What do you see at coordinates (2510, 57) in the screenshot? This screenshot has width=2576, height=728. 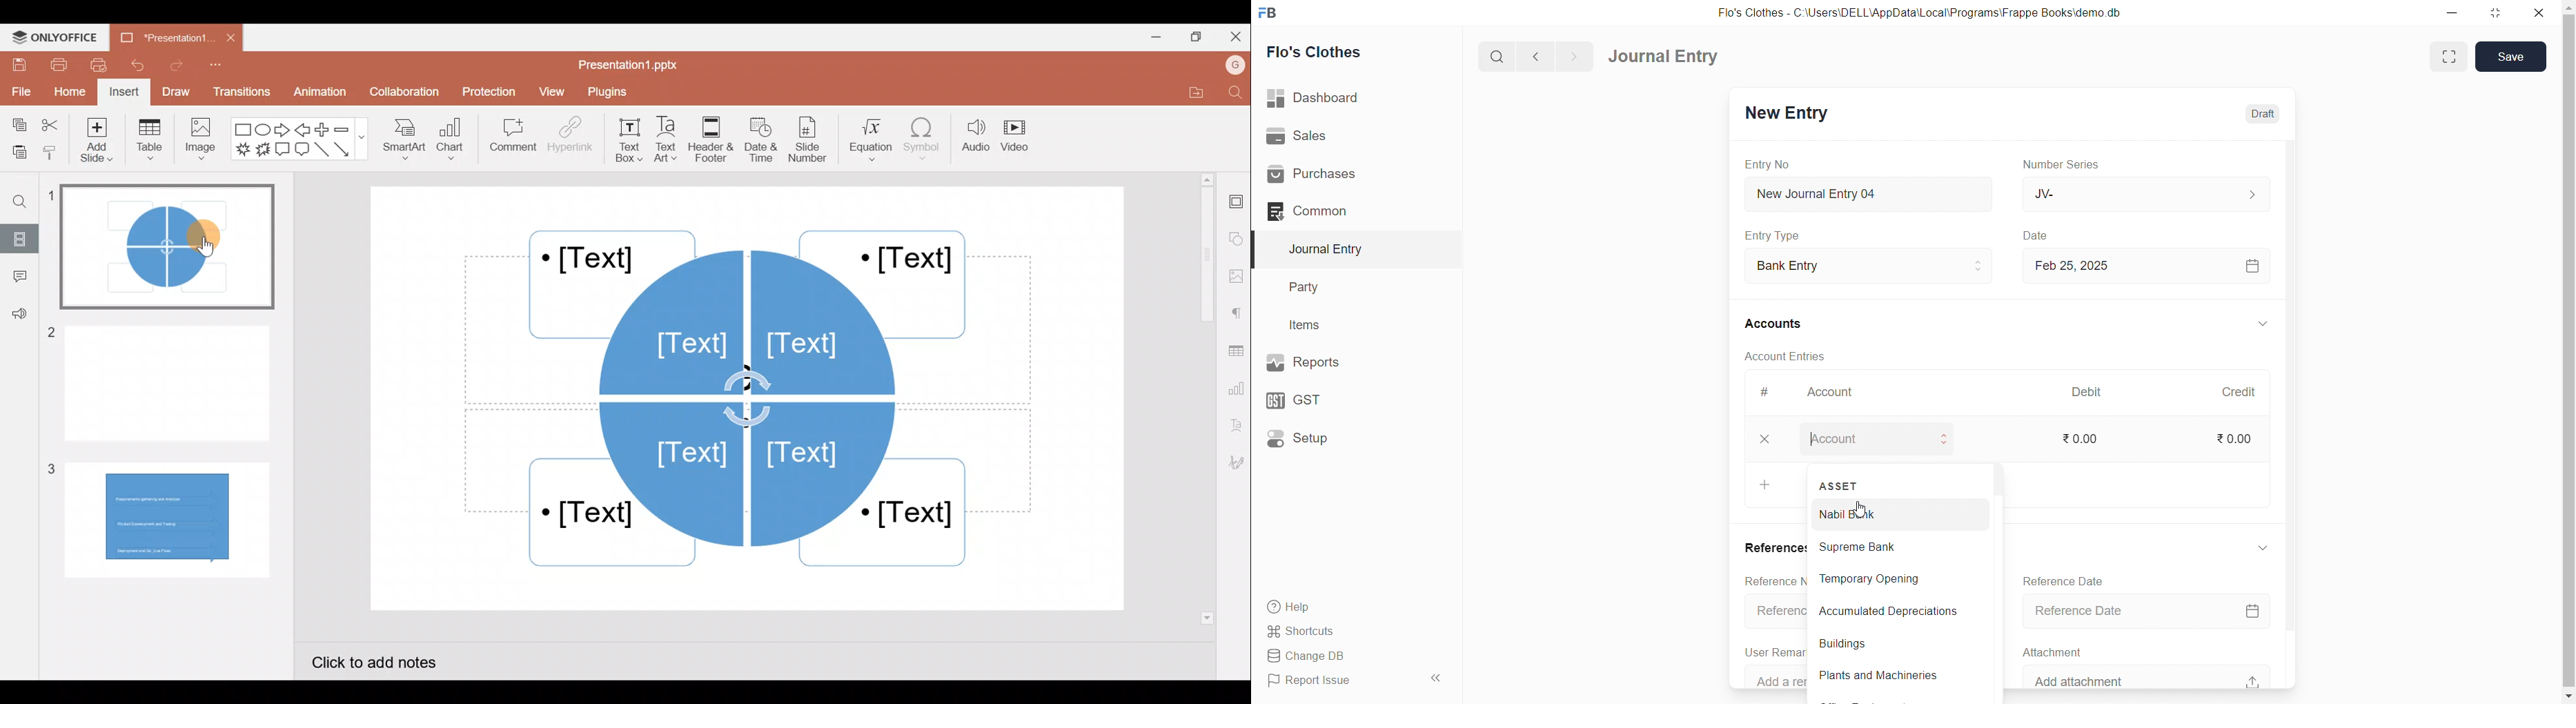 I see `Save` at bounding box center [2510, 57].